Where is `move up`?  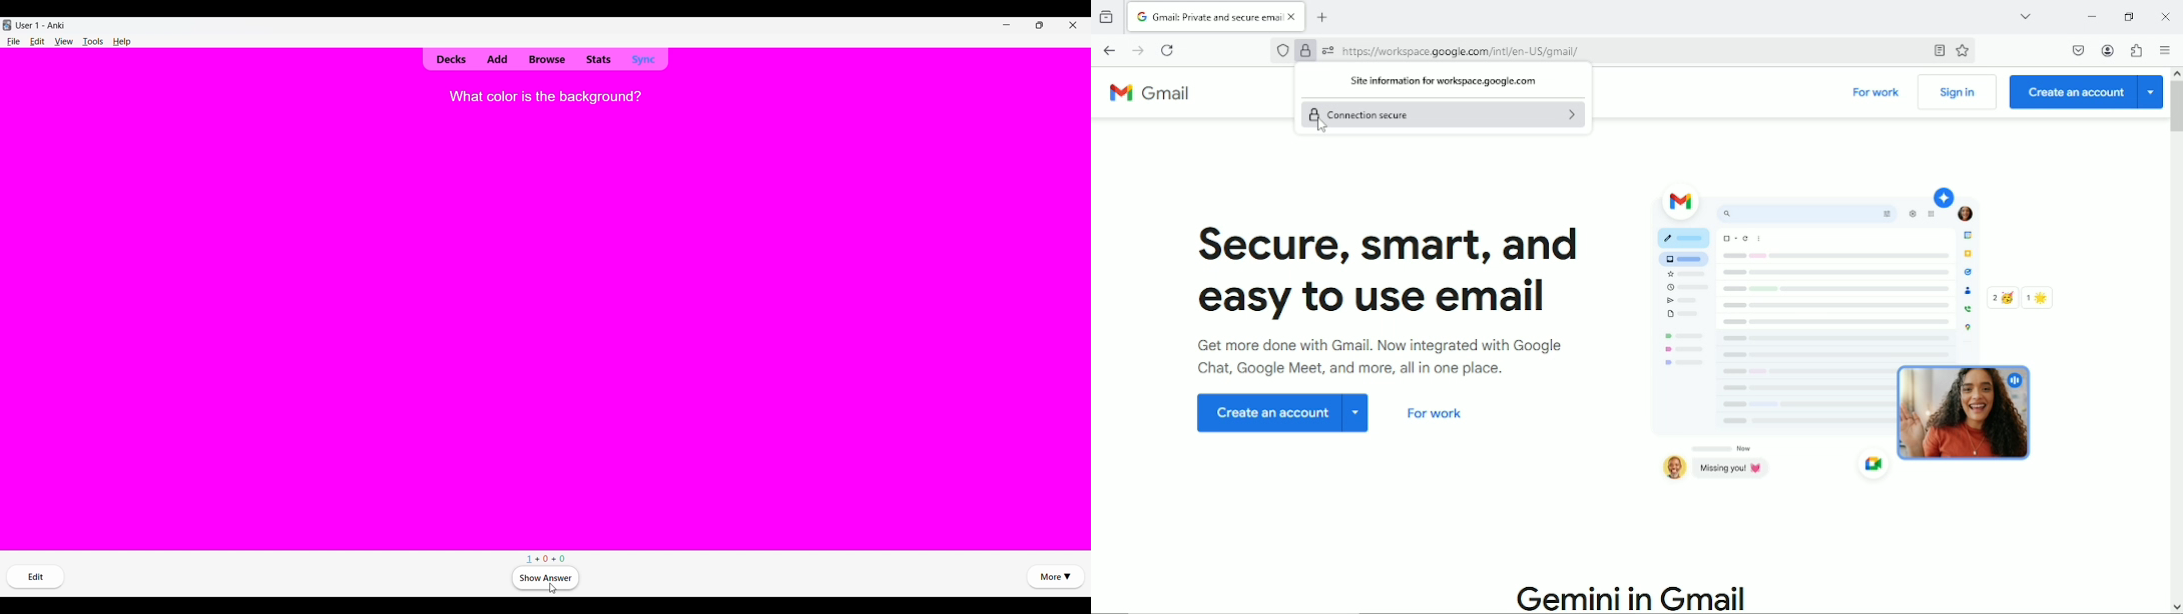
move up is located at coordinates (2176, 73).